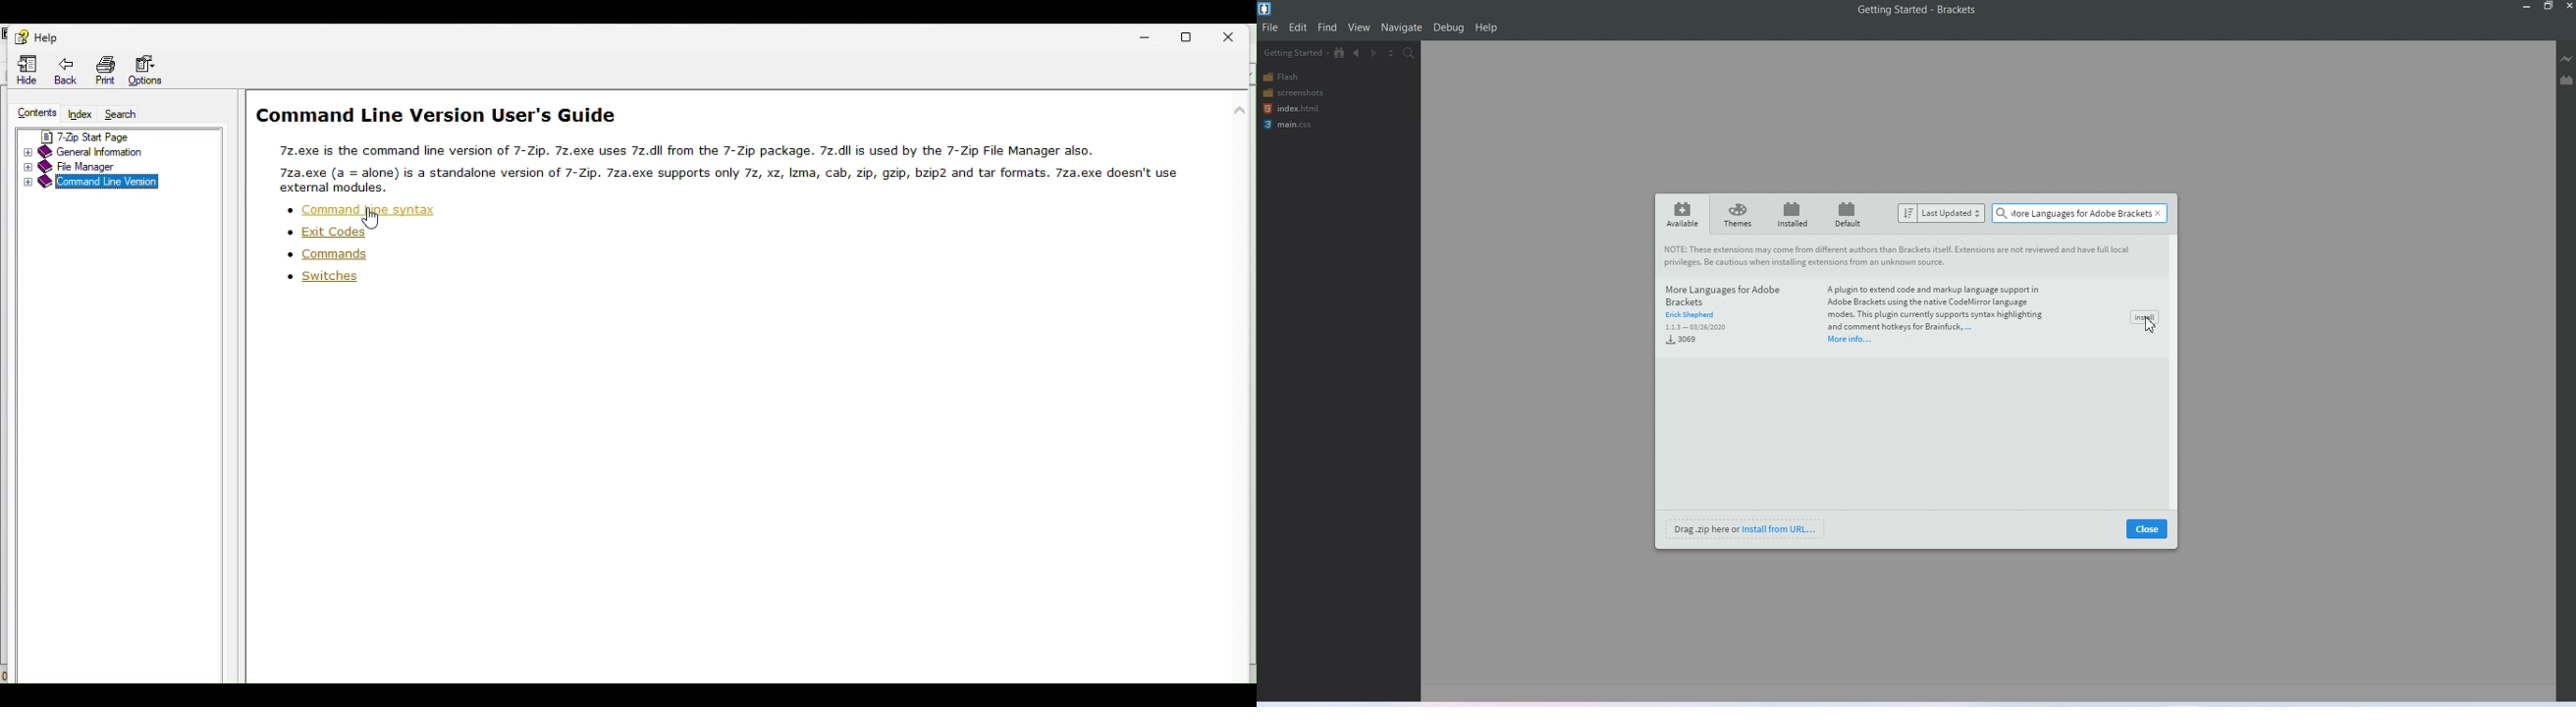  What do you see at coordinates (2549, 6) in the screenshot?
I see `Maximise` at bounding box center [2549, 6].